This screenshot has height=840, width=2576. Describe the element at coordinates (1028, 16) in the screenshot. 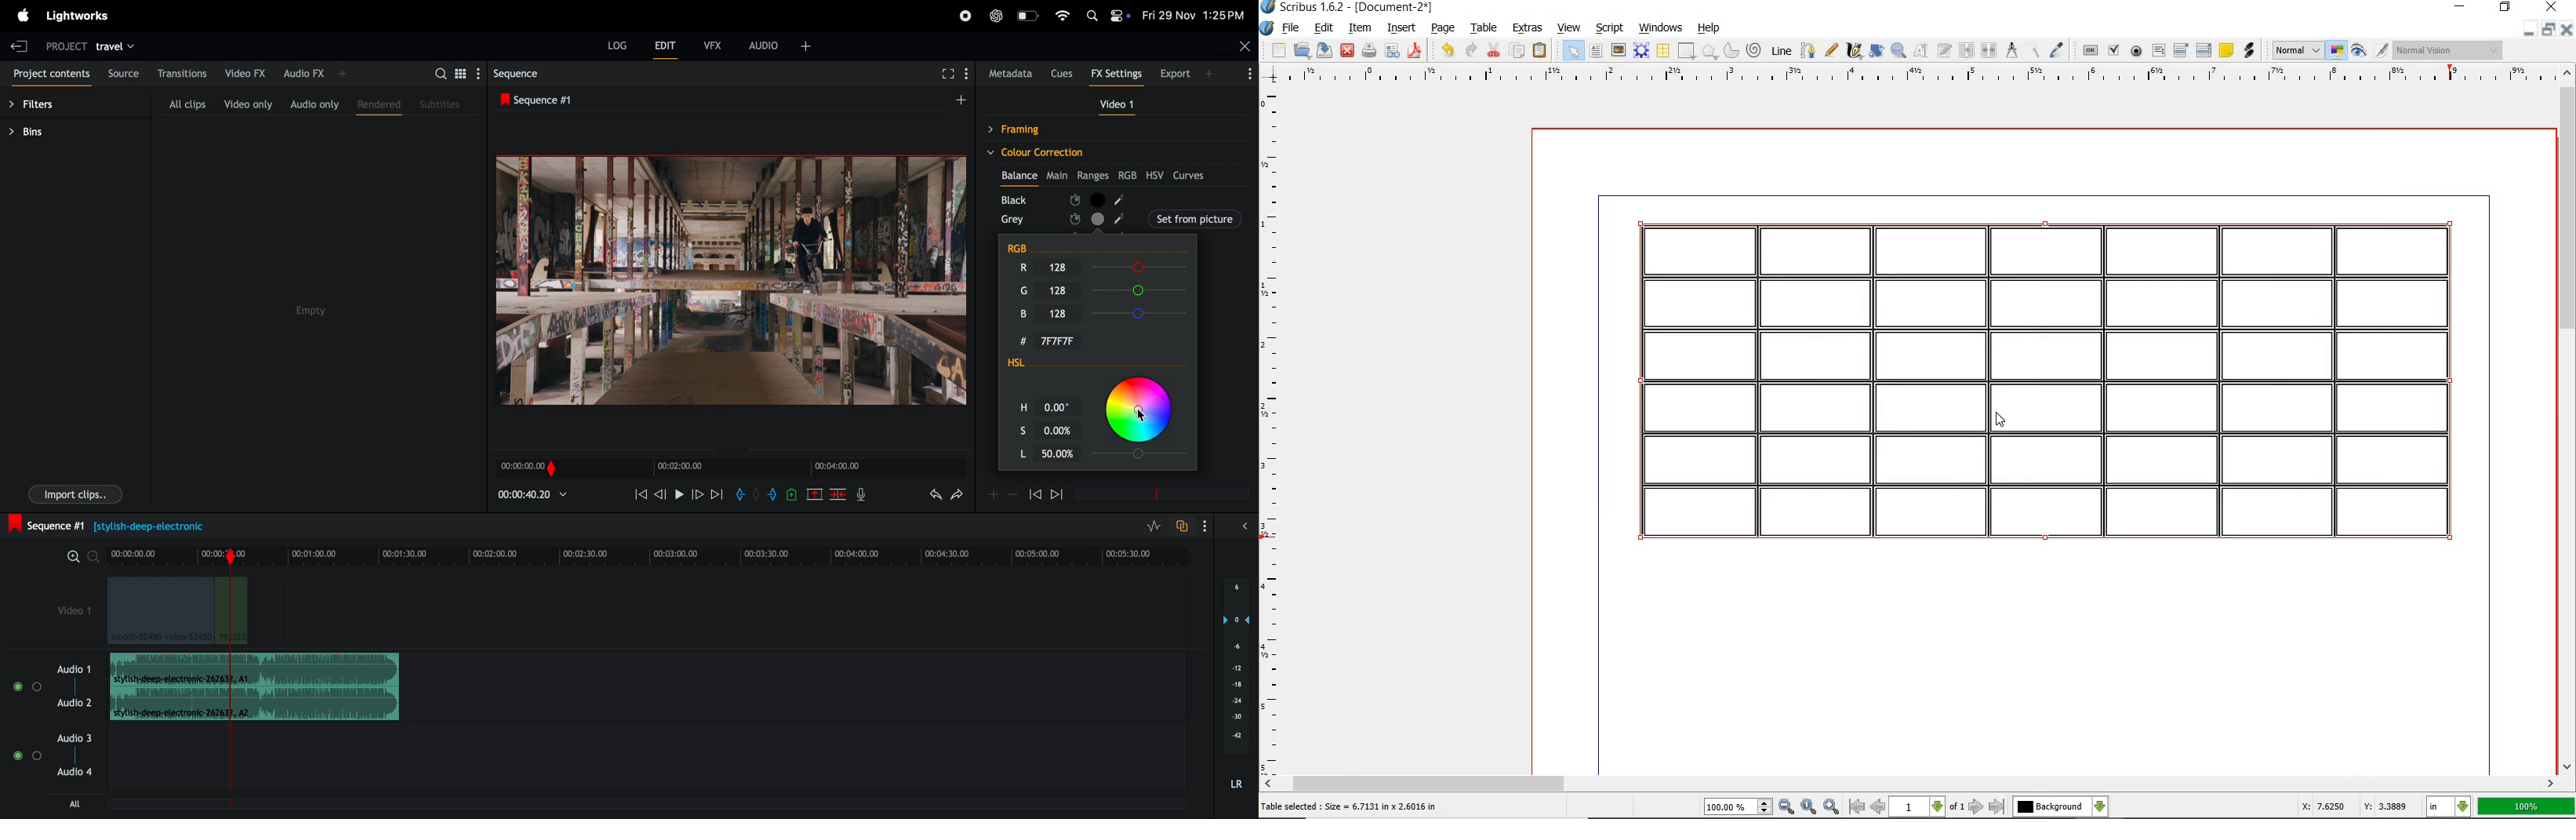

I see `battery` at that location.